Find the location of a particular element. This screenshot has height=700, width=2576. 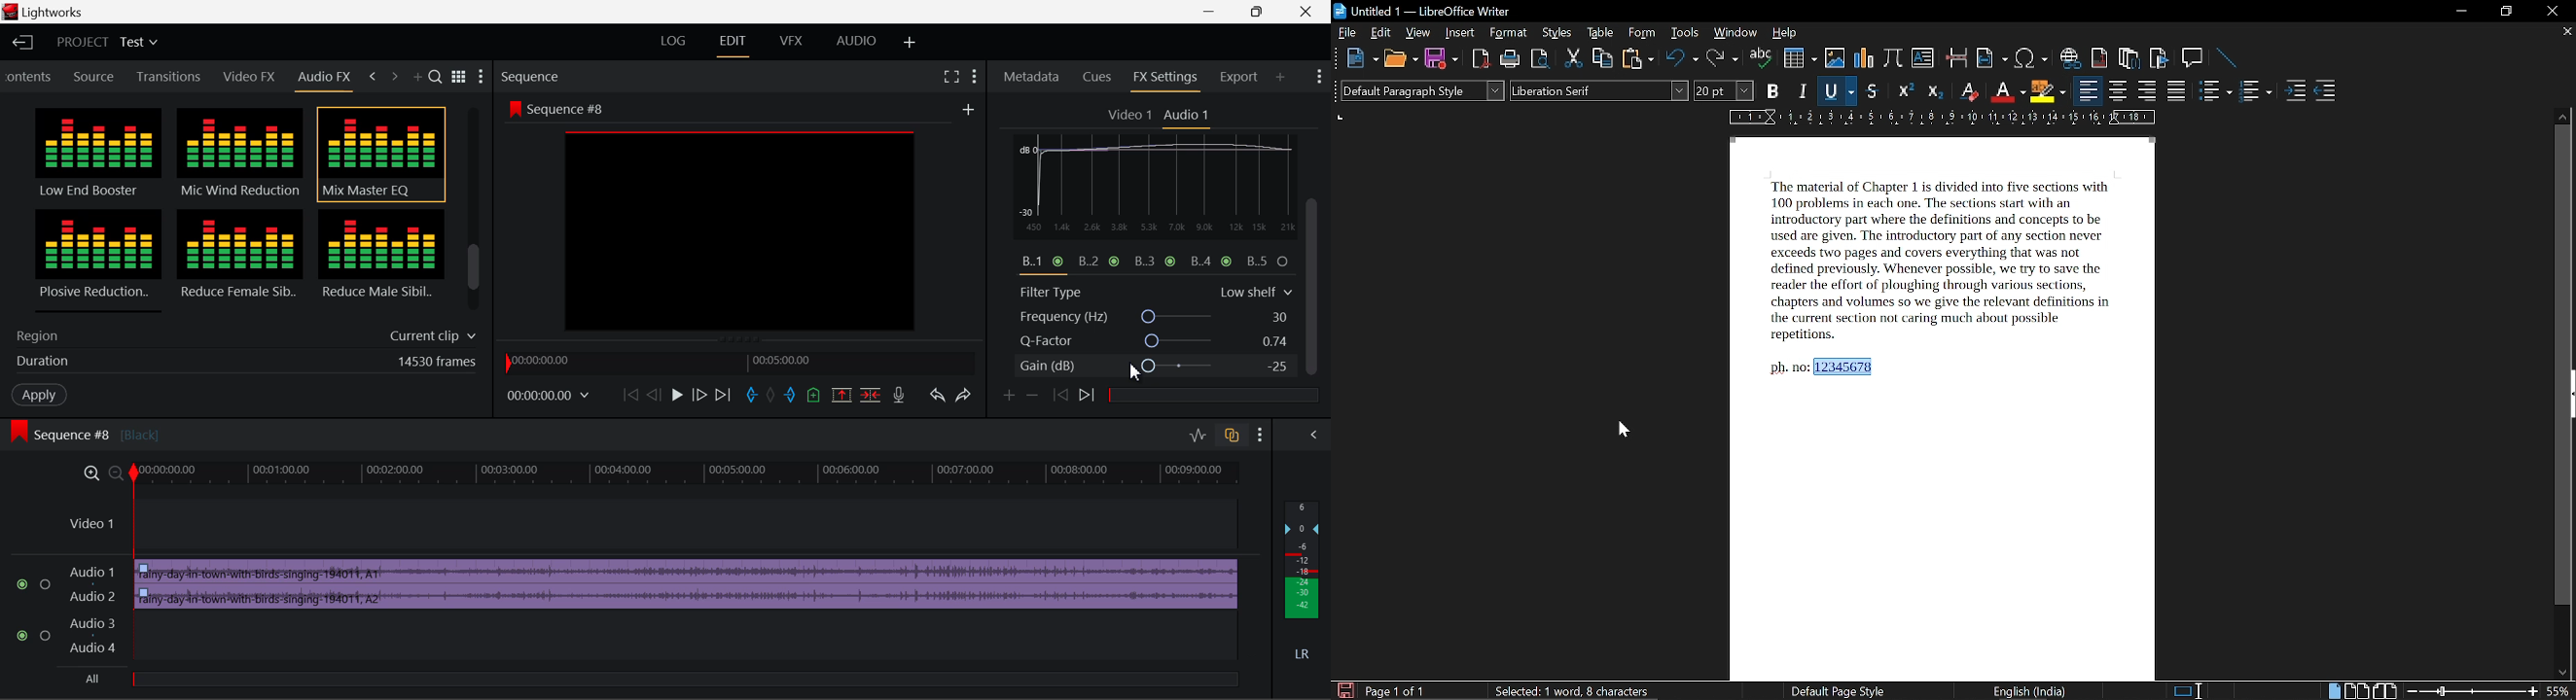

Contents is located at coordinates (30, 75).